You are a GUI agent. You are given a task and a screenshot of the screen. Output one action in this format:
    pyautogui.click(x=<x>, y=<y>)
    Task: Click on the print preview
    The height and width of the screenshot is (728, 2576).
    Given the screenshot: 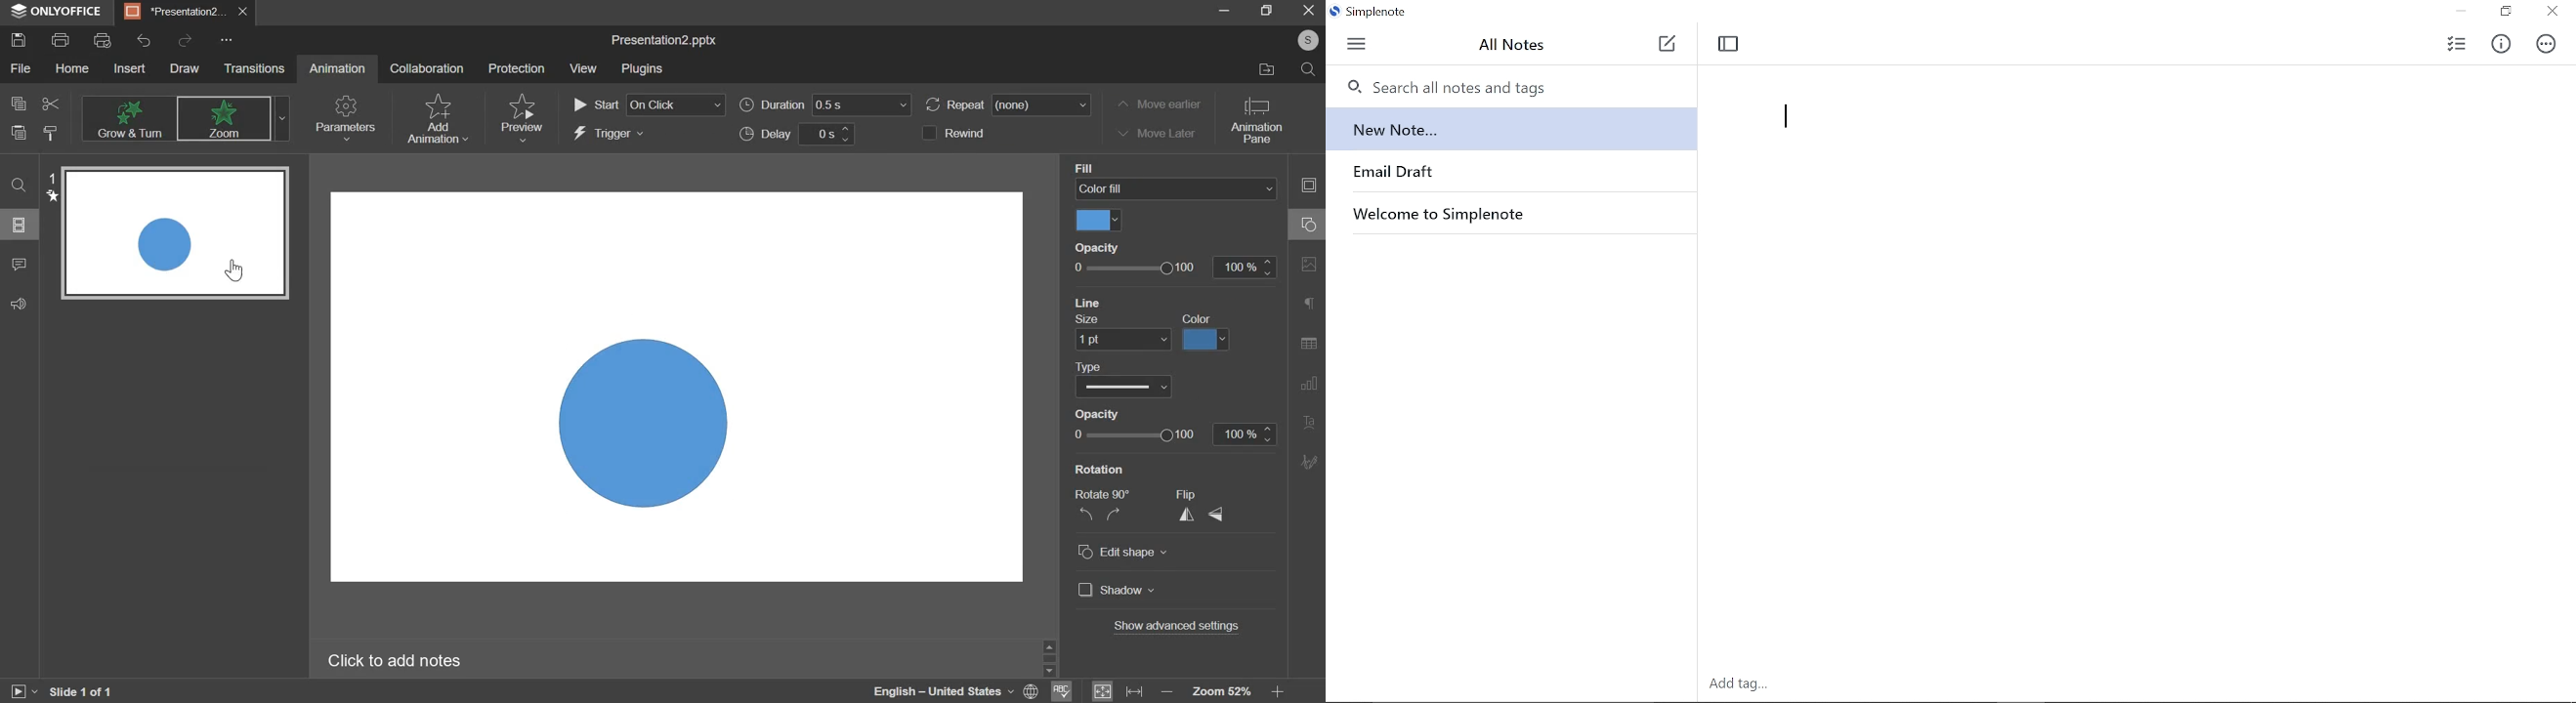 What is the action you would take?
    pyautogui.click(x=104, y=40)
    